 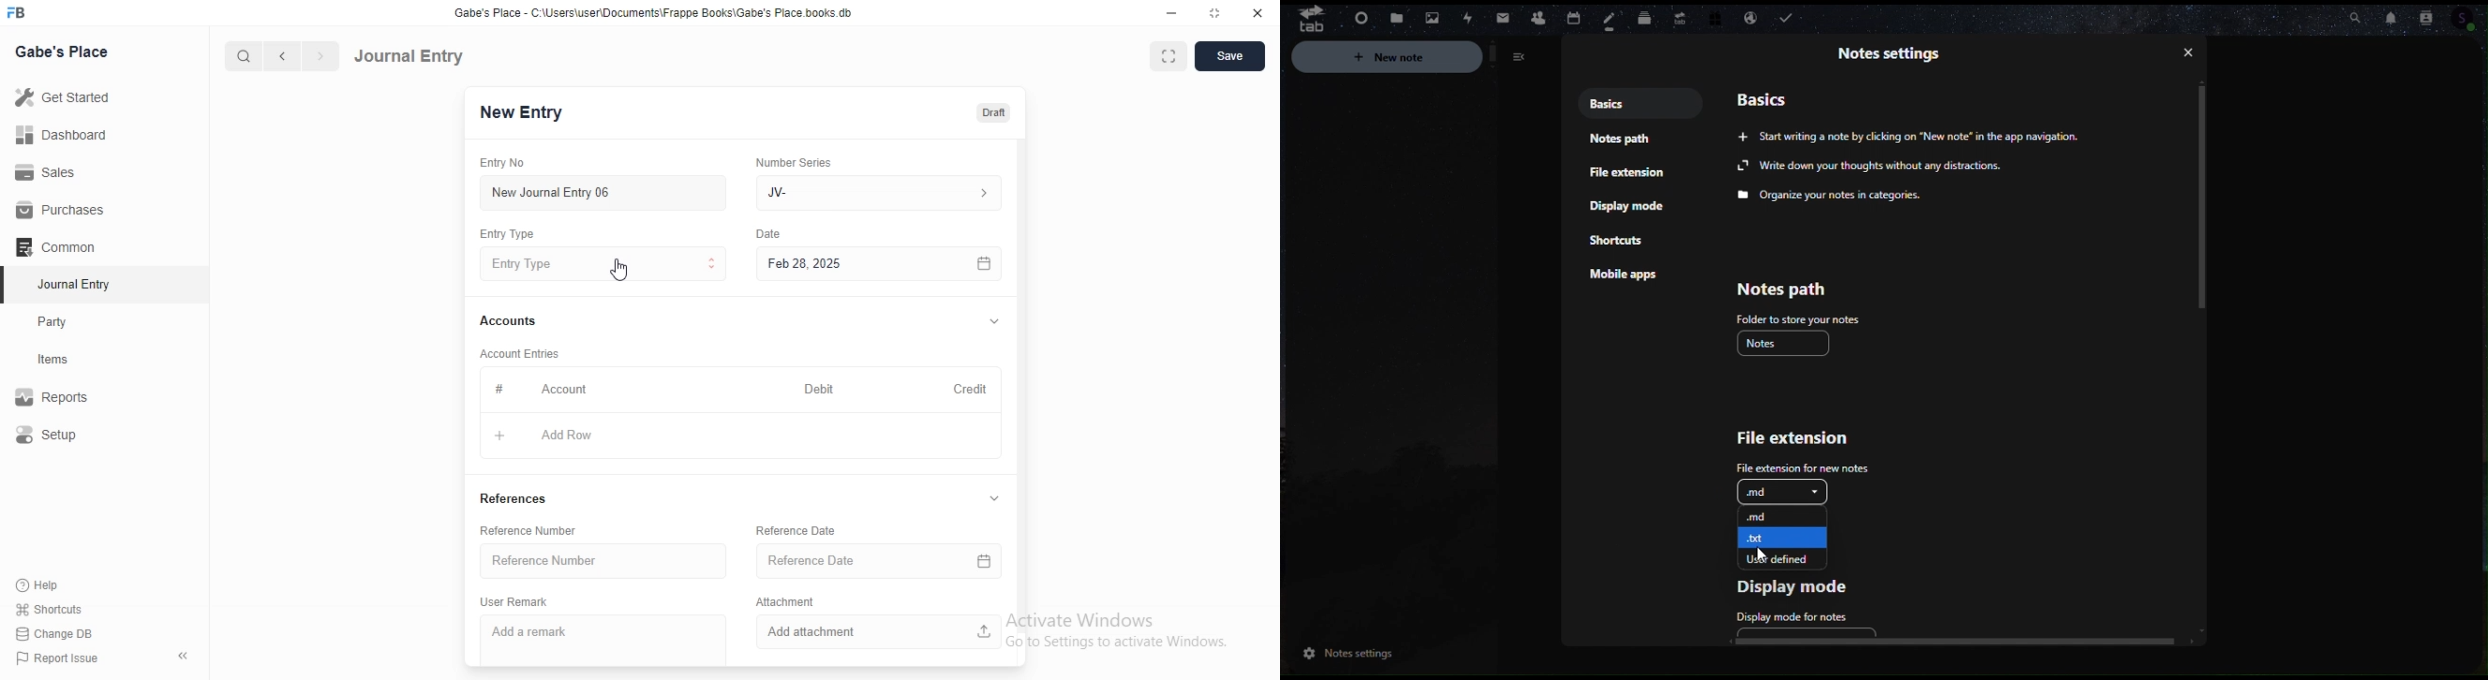 What do you see at coordinates (619, 271) in the screenshot?
I see `cursor` at bounding box center [619, 271].